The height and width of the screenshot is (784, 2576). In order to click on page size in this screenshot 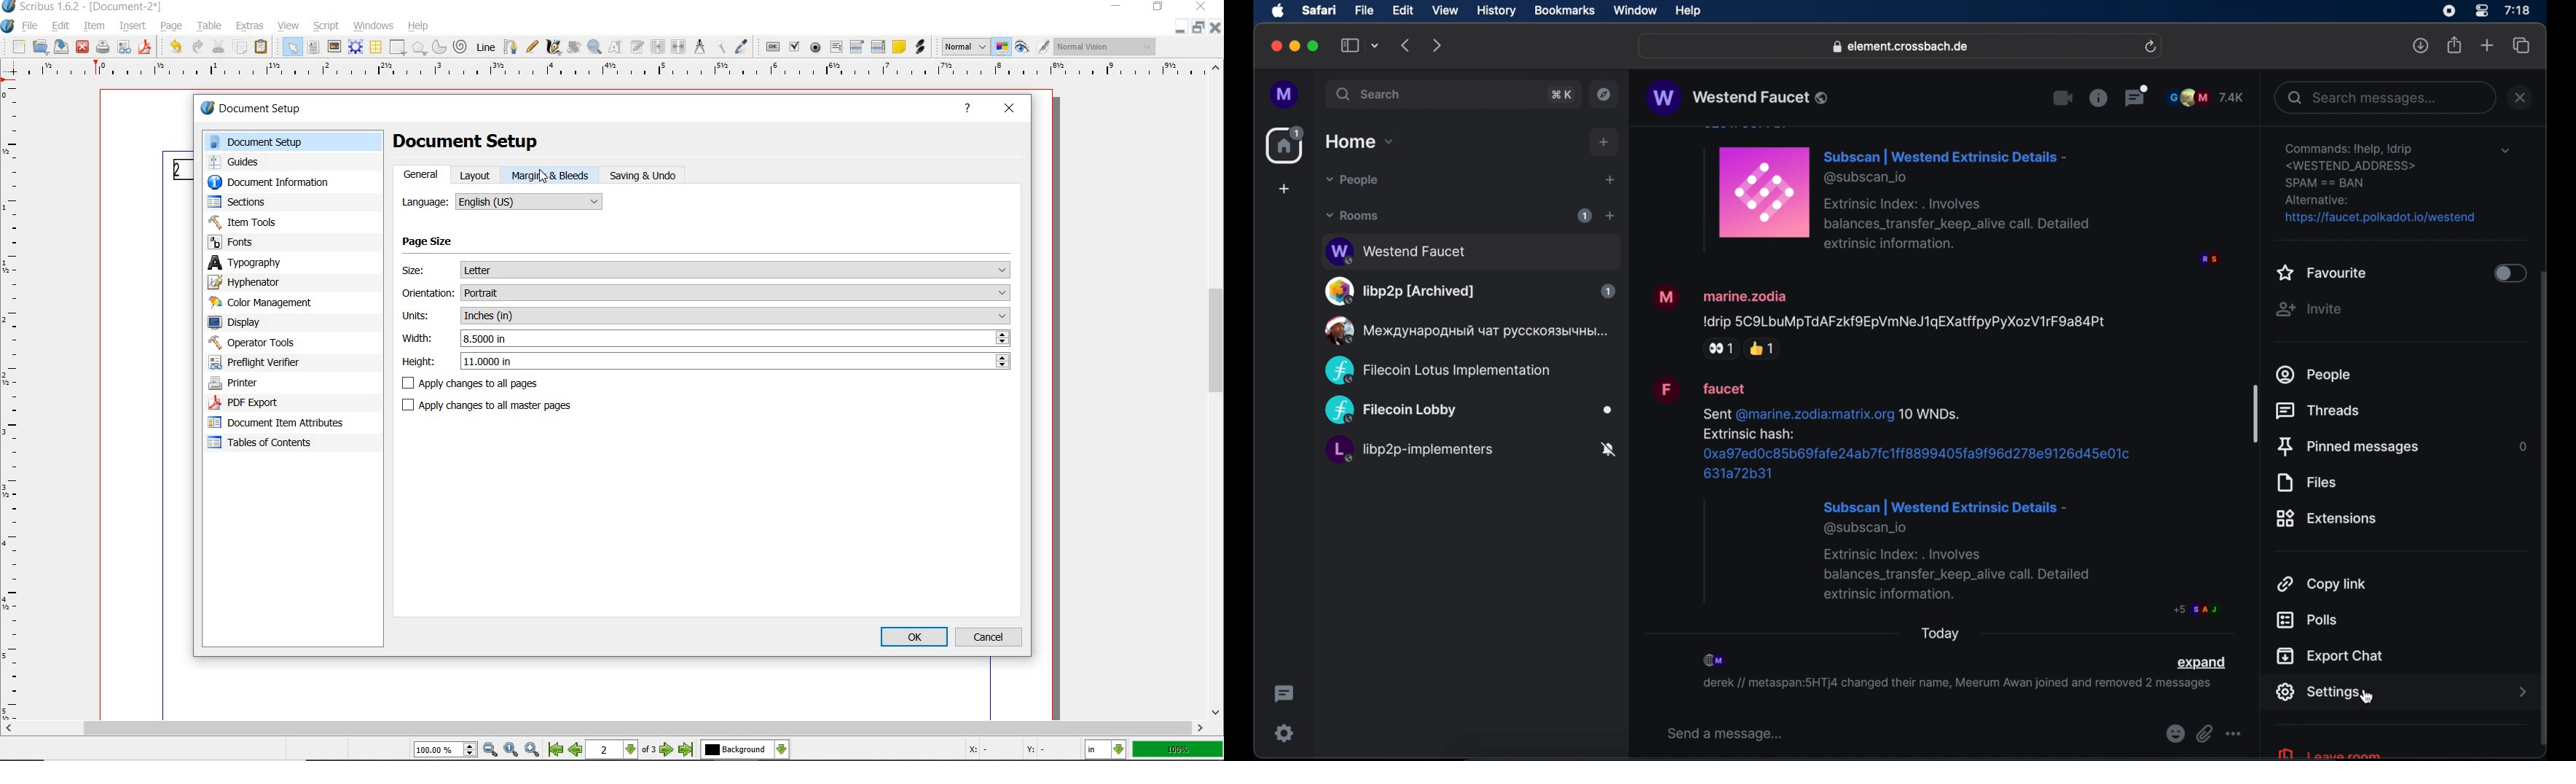, I will do `click(434, 243)`.